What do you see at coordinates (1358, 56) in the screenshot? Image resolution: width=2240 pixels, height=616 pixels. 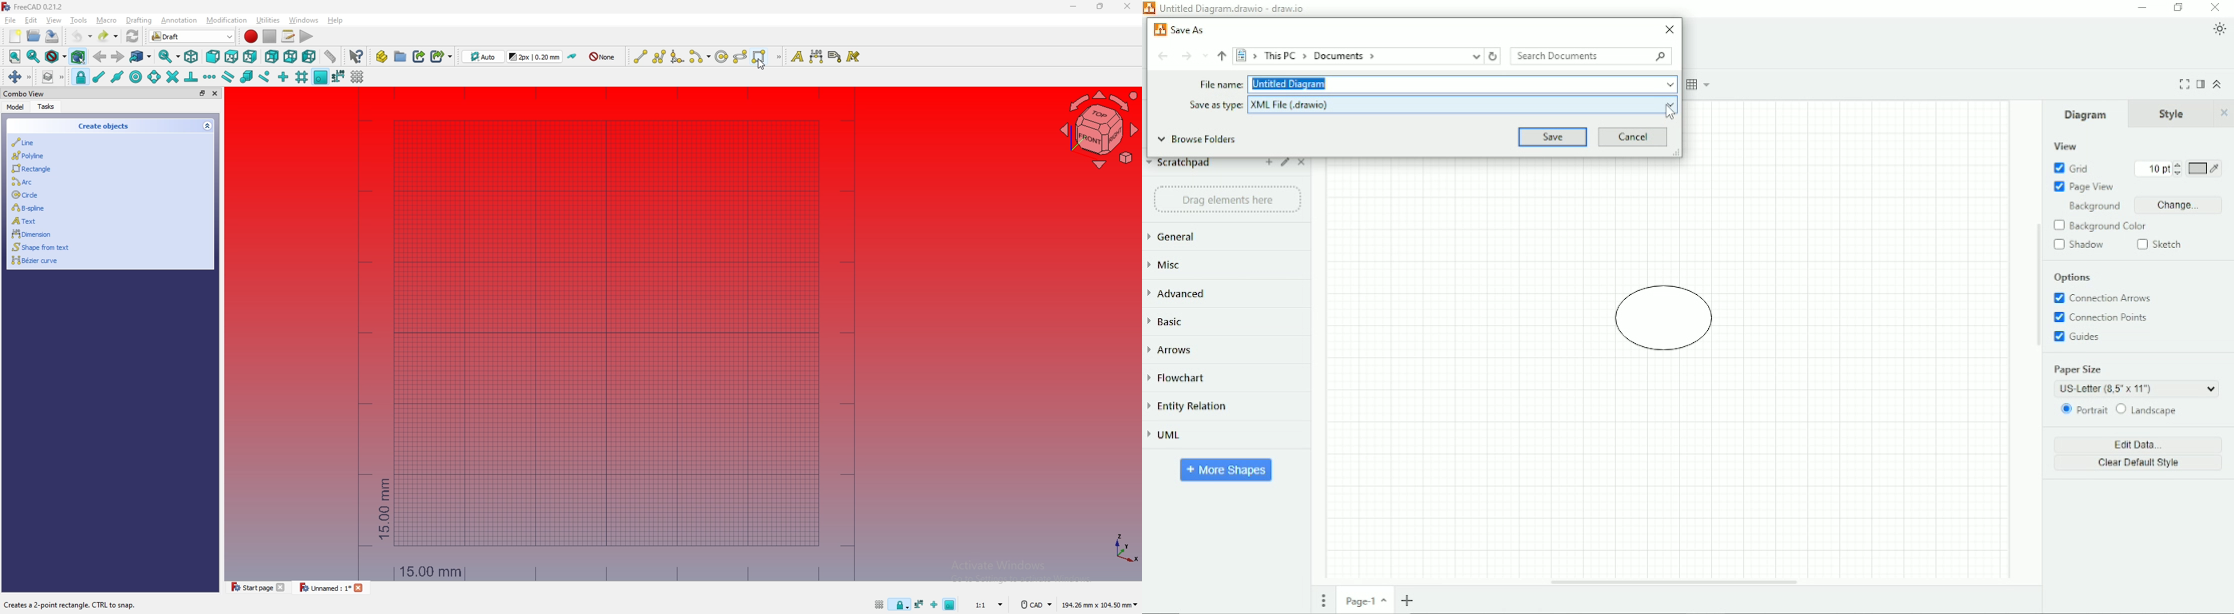 I see `> This PC > Documents >` at bounding box center [1358, 56].